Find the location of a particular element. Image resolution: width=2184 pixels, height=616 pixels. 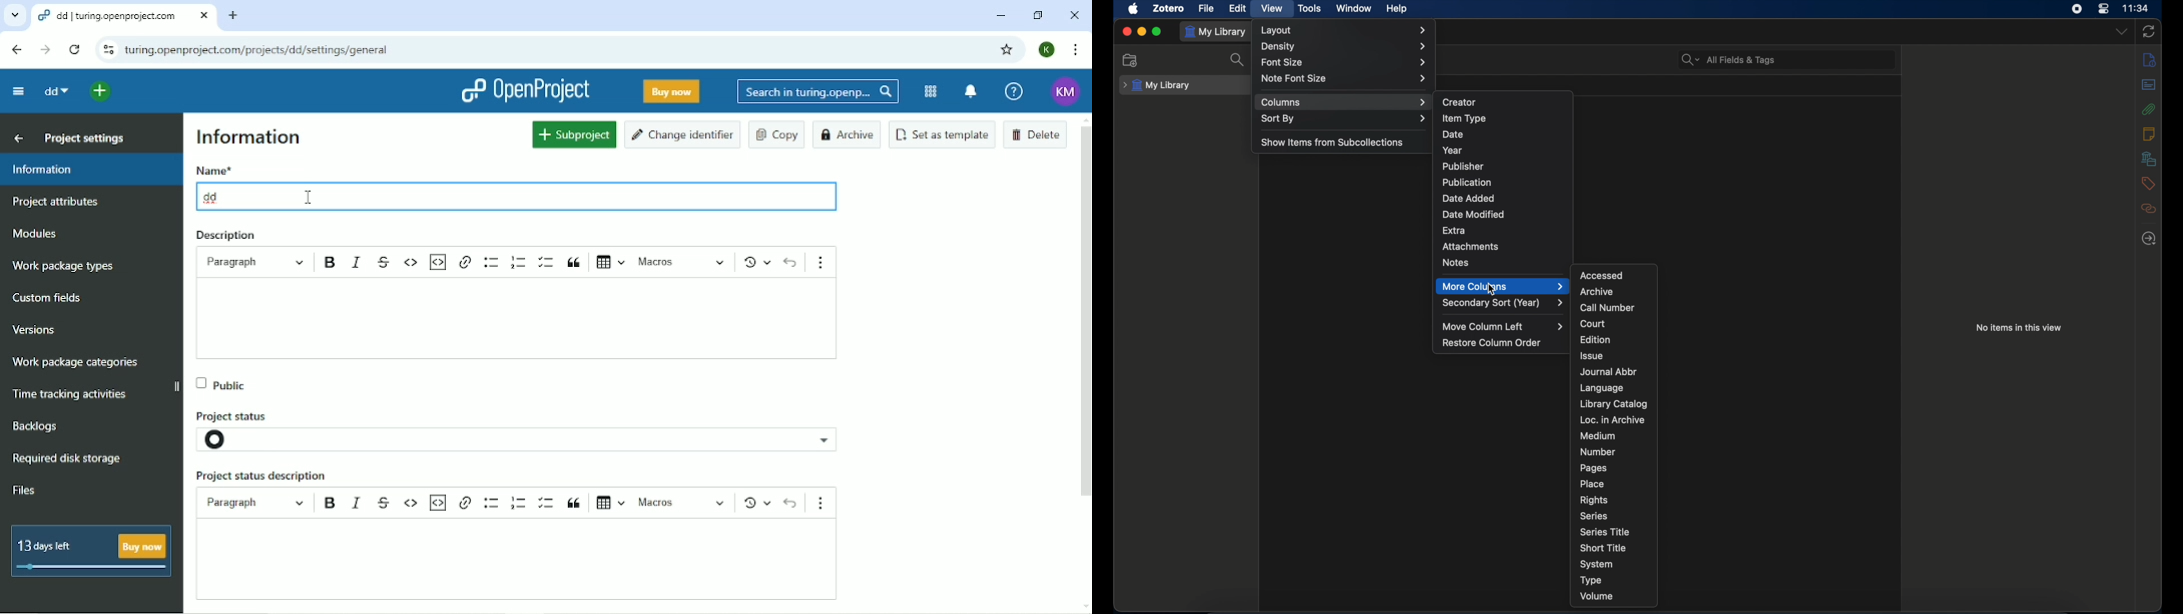

my library is located at coordinates (1216, 32).